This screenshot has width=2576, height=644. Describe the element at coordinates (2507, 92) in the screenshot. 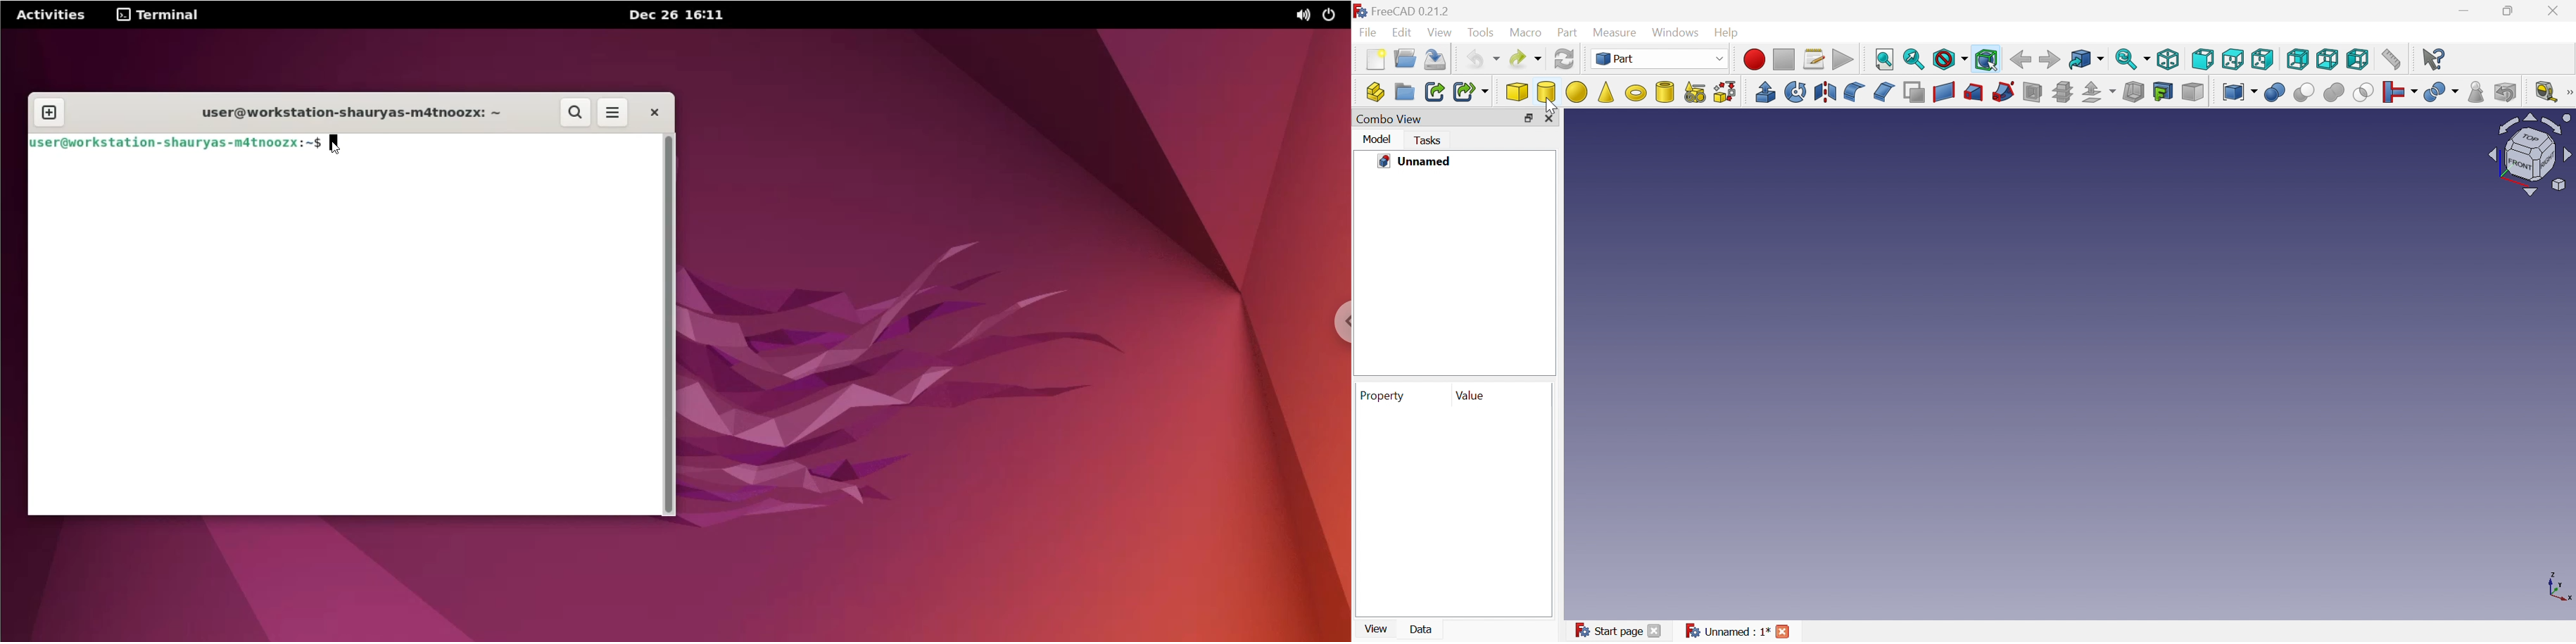

I see `Defeaturing` at that location.